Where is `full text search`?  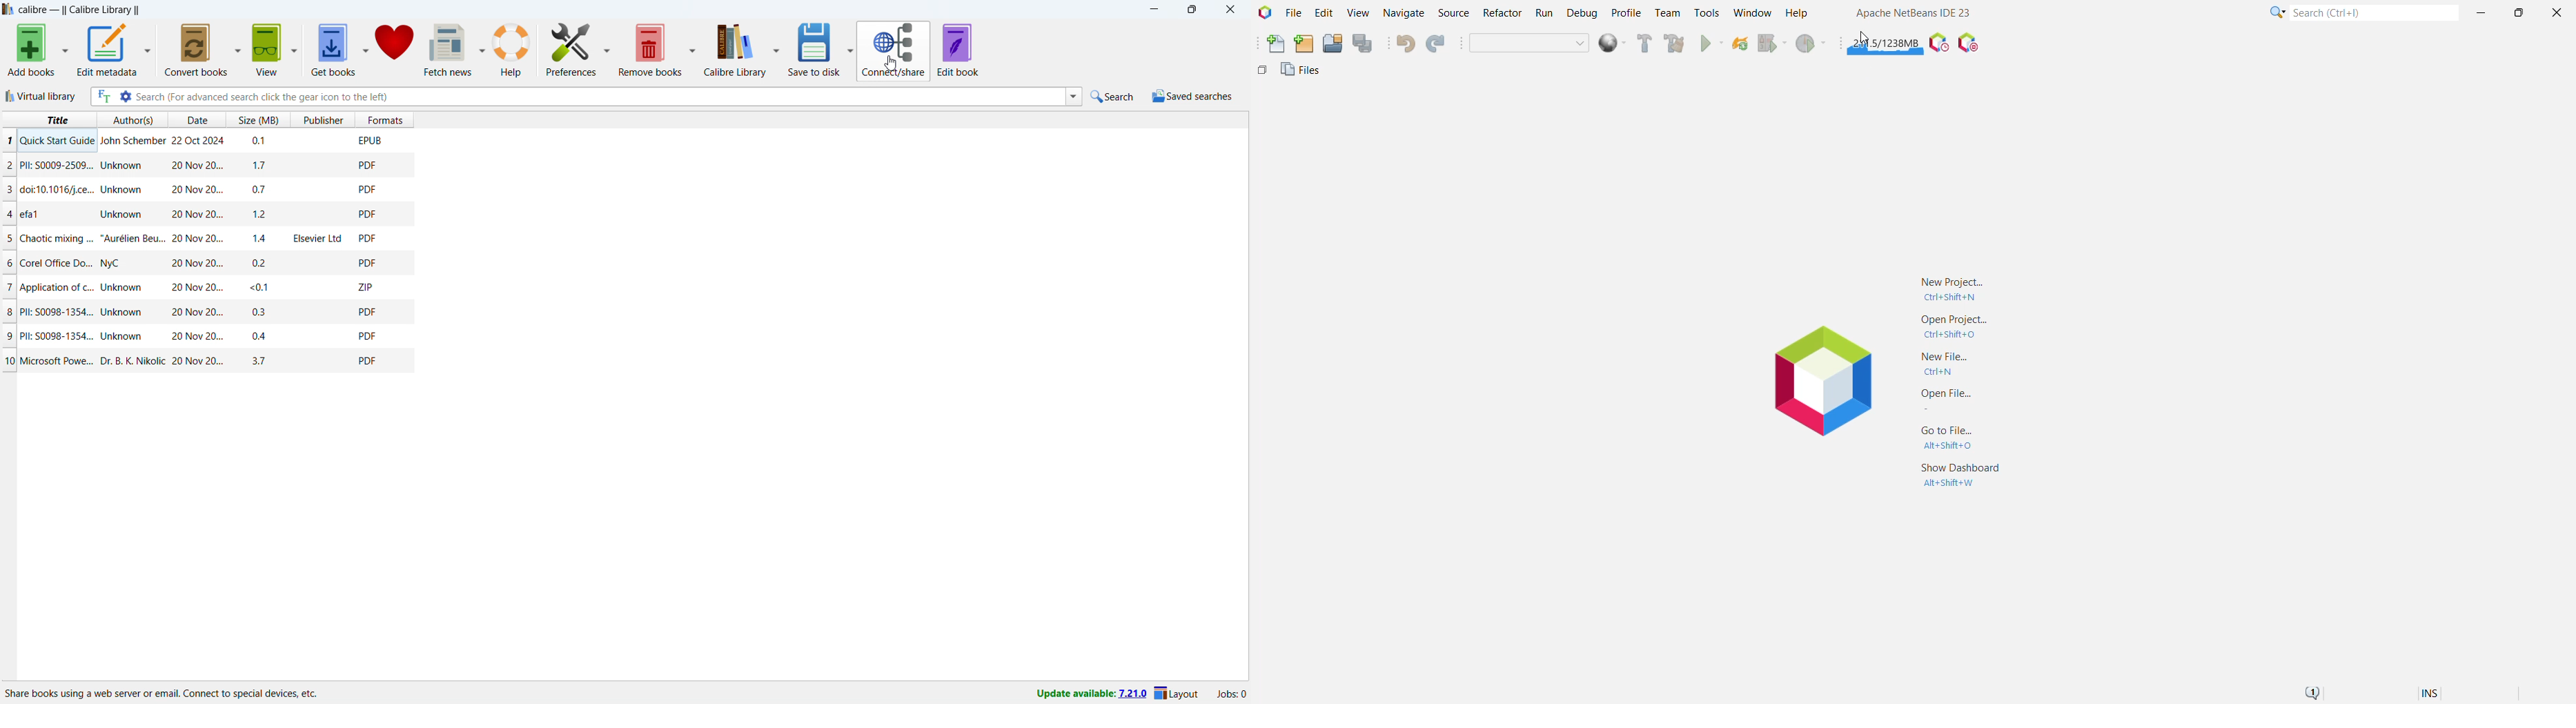 full text search is located at coordinates (102, 96).